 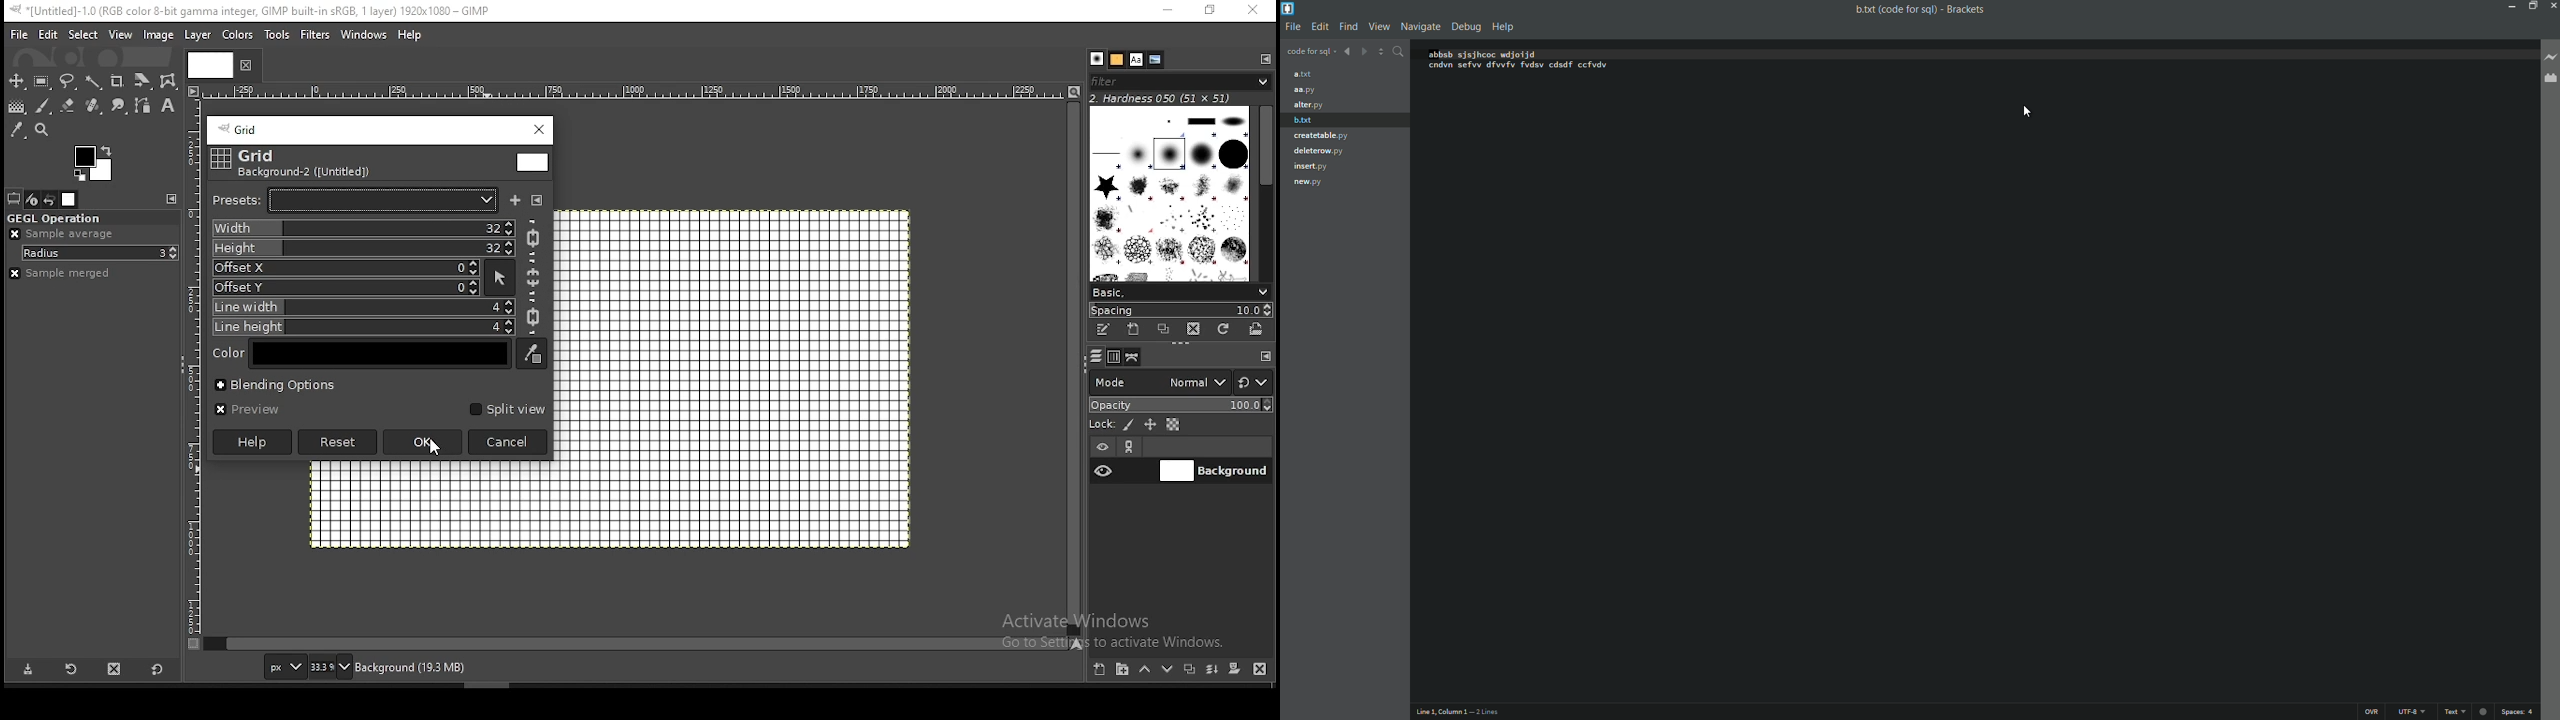 I want to click on tools, so click(x=280, y=35).